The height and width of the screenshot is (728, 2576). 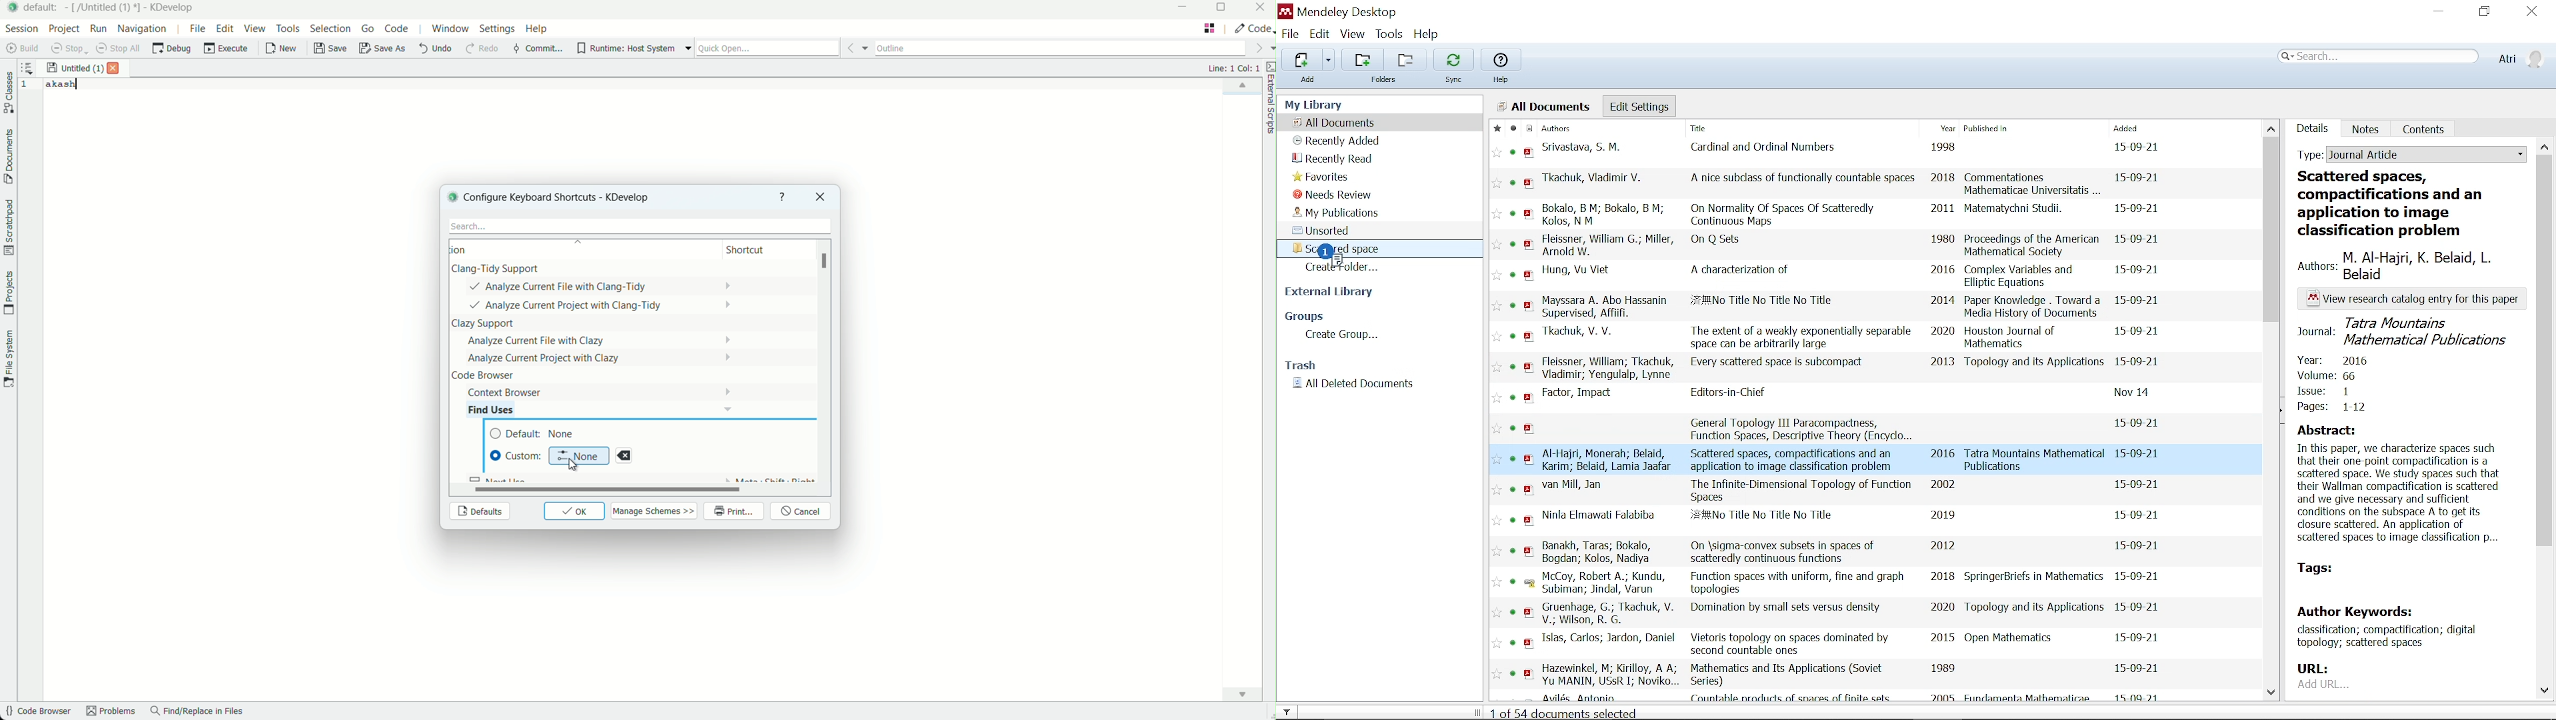 I want to click on Move up in all files, so click(x=2271, y=128).